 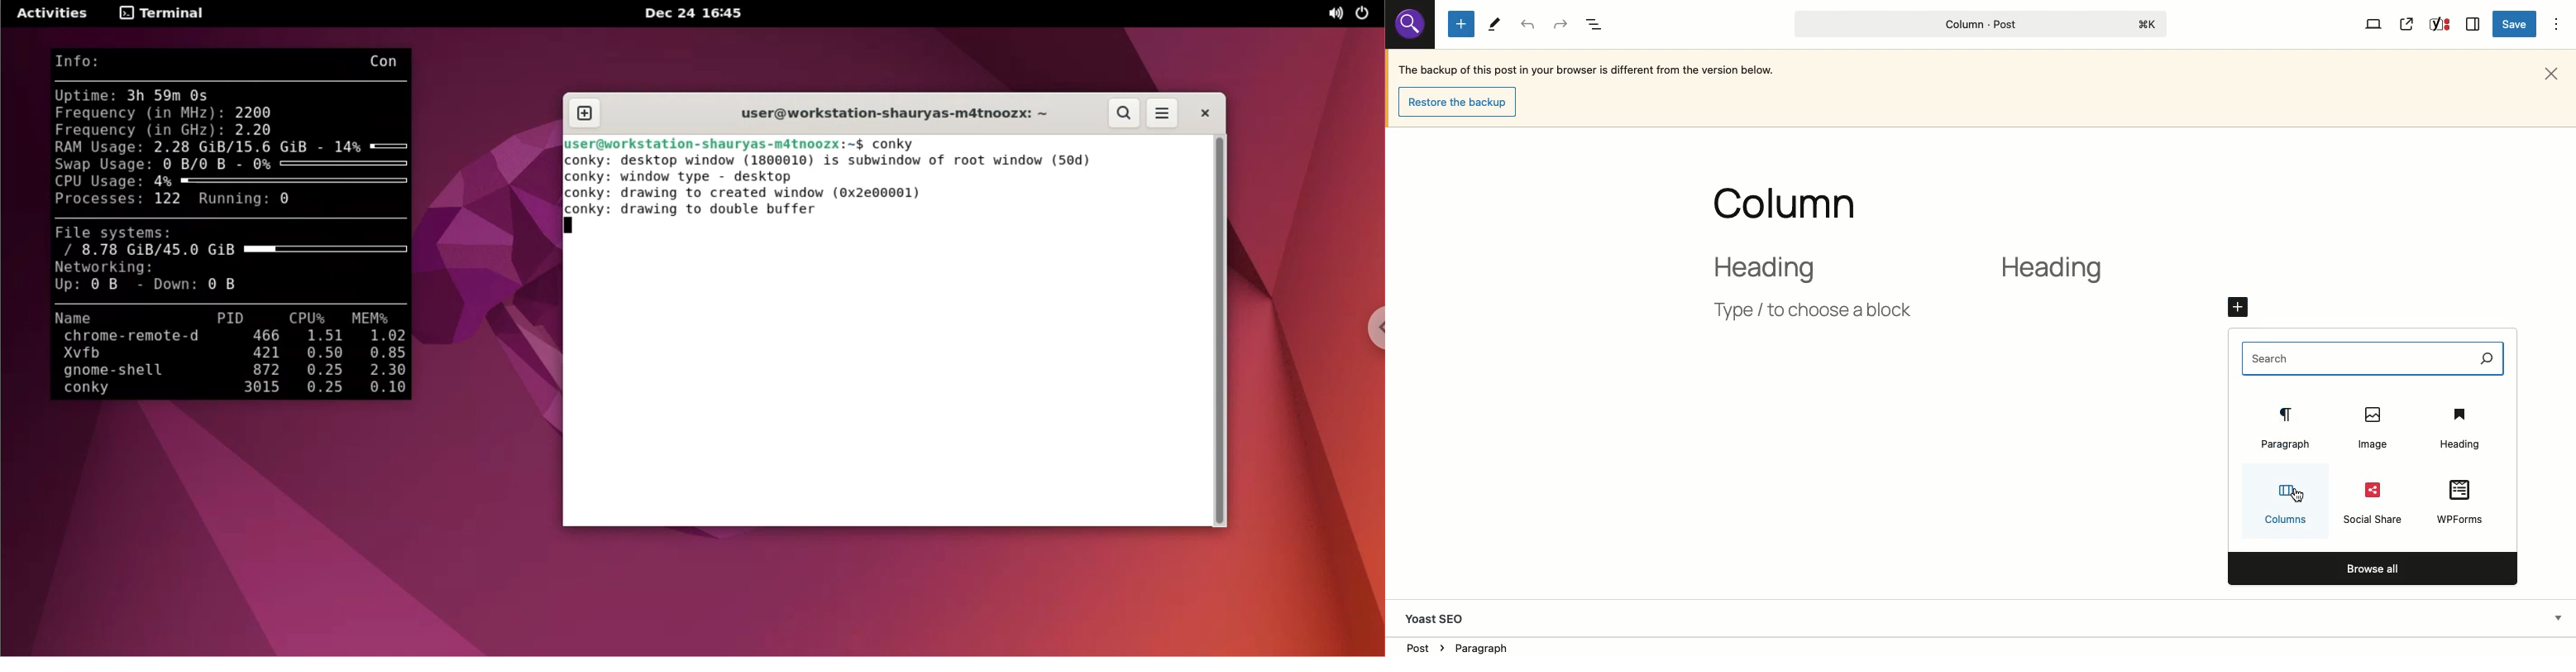 What do you see at coordinates (1798, 199) in the screenshot?
I see `Title` at bounding box center [1798, 199].